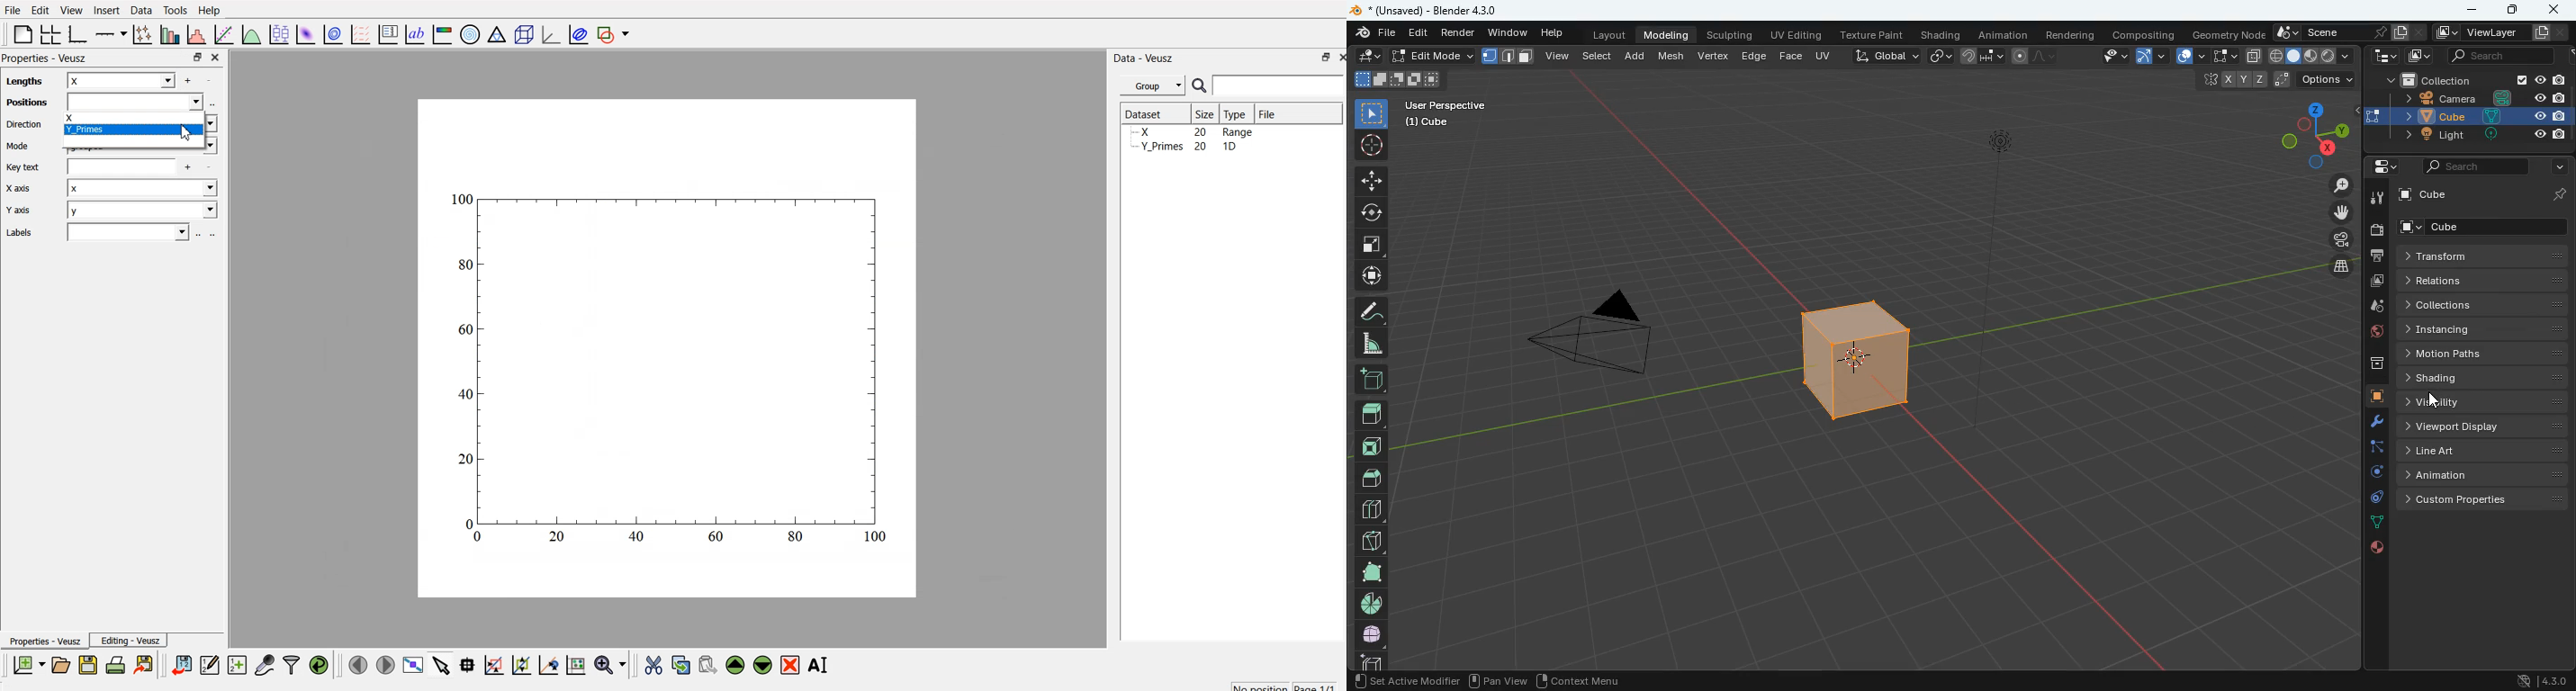  I want to click on plot function, so click(250, 34).